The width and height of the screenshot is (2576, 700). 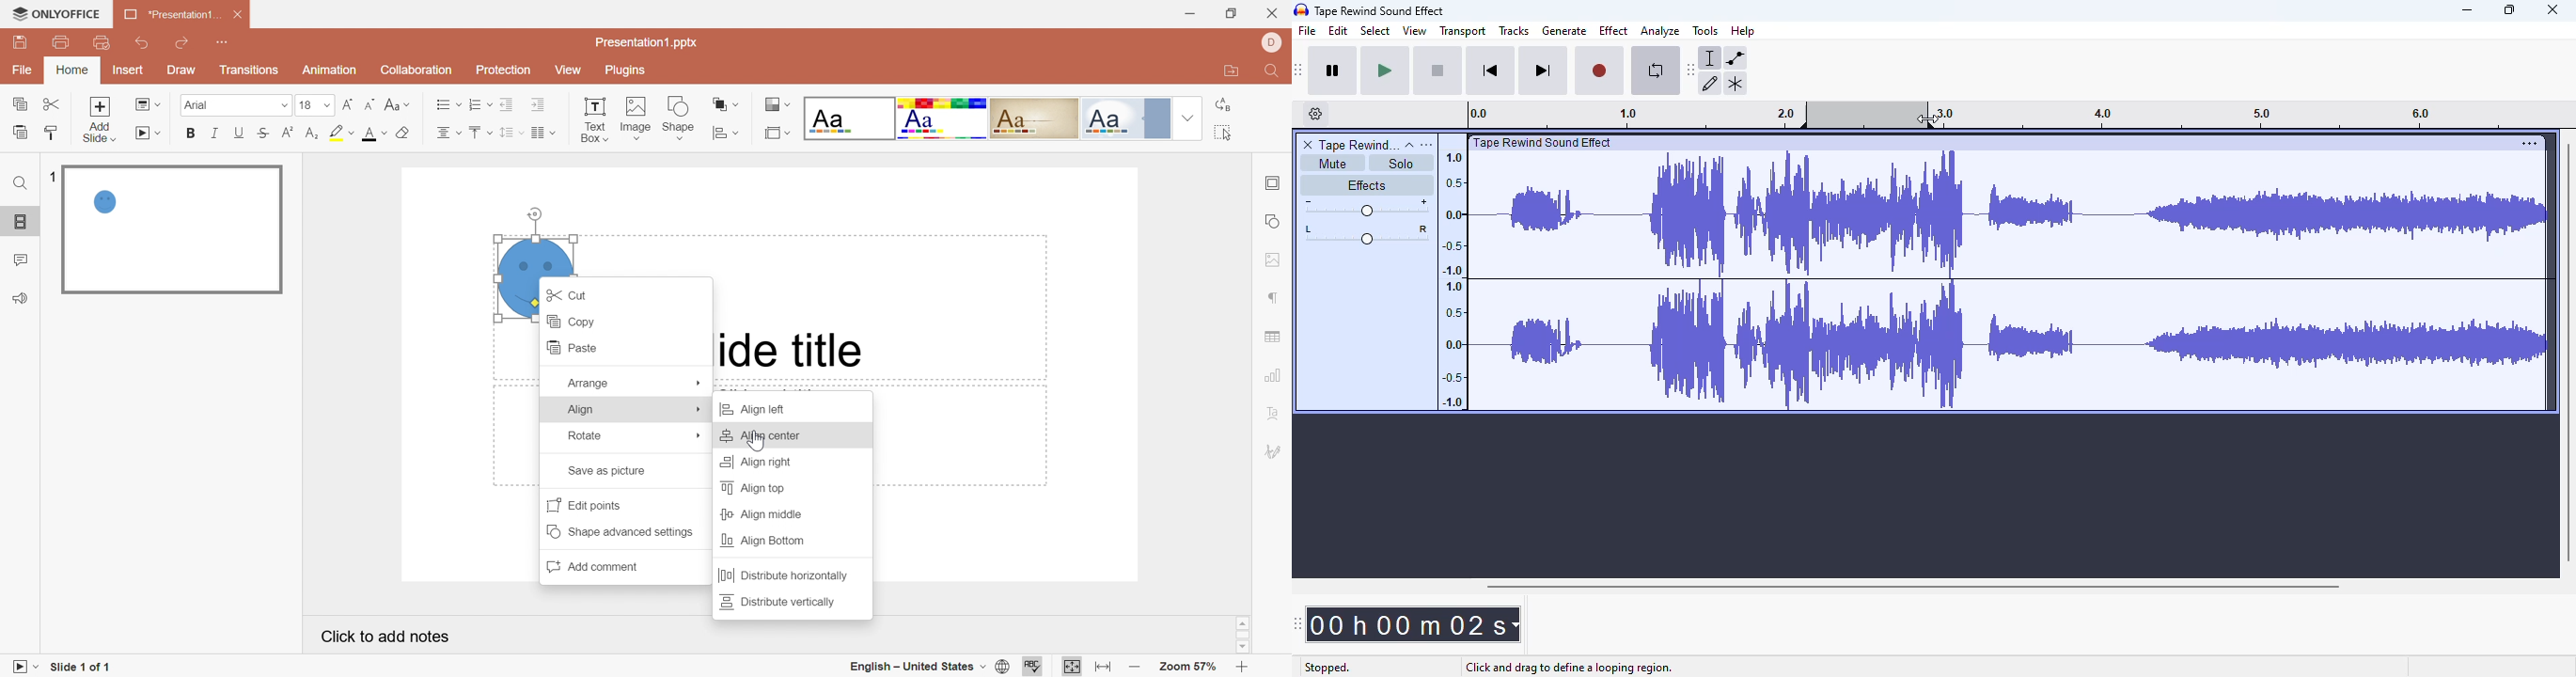 What do you see at coordinates (19, 42) in the screenshot?
I see `Save` at bounding box center [19, 42].